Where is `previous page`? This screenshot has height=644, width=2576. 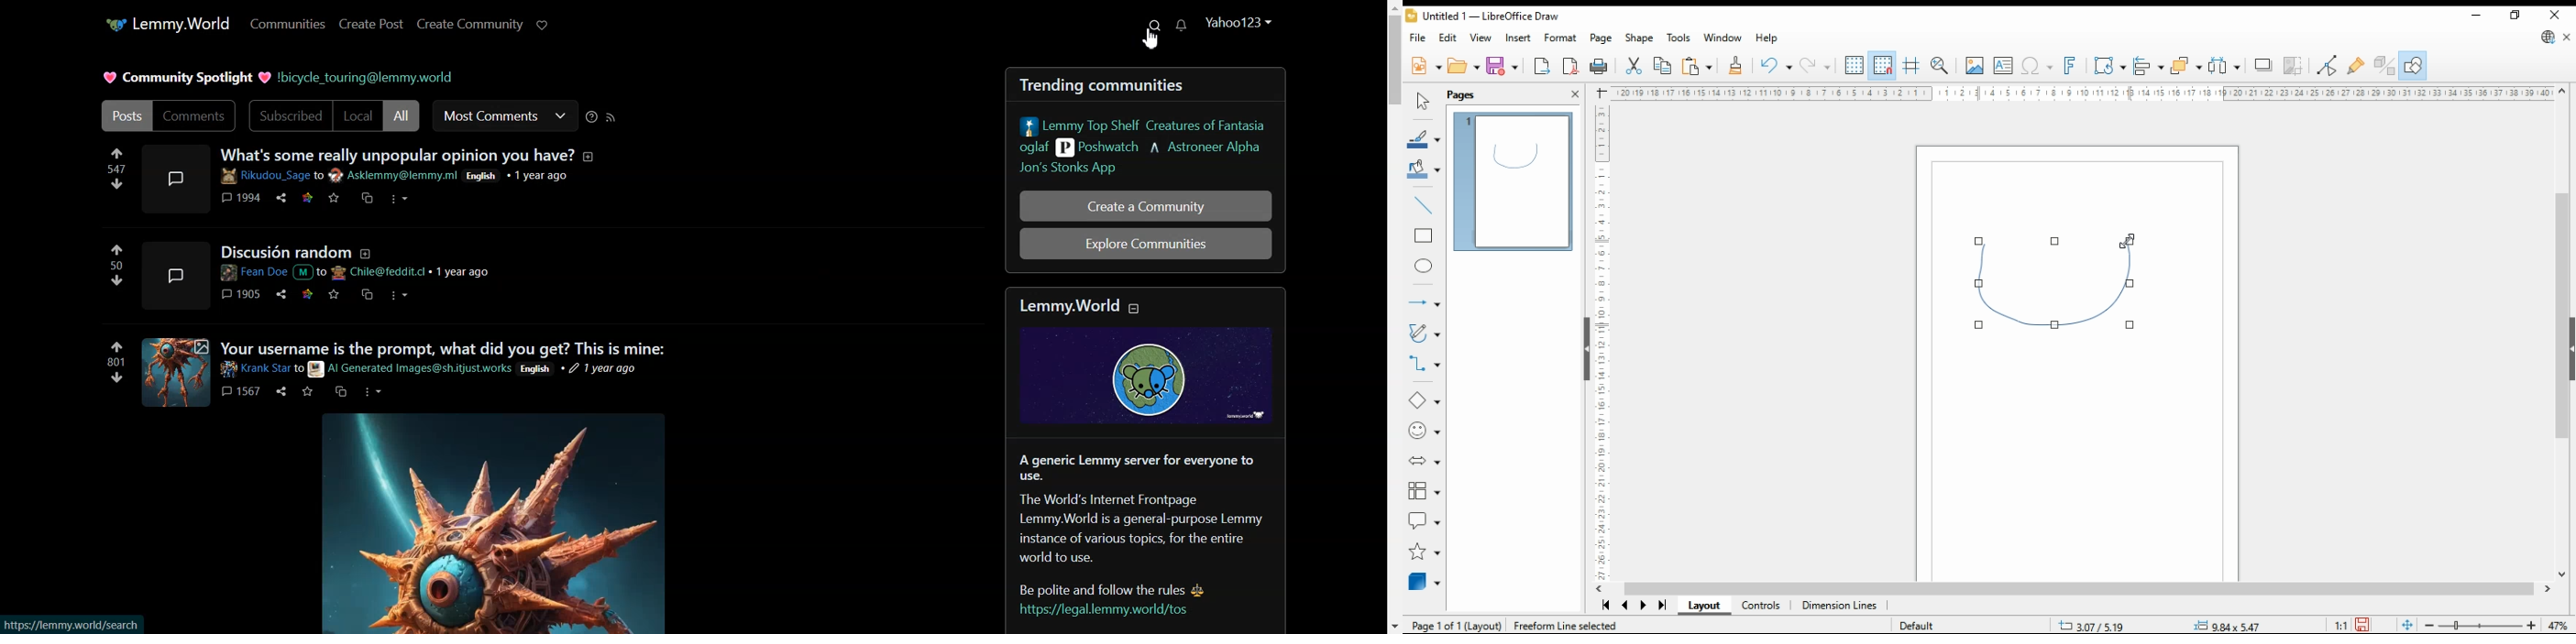
previous page is located at coordinates (1626, 605).